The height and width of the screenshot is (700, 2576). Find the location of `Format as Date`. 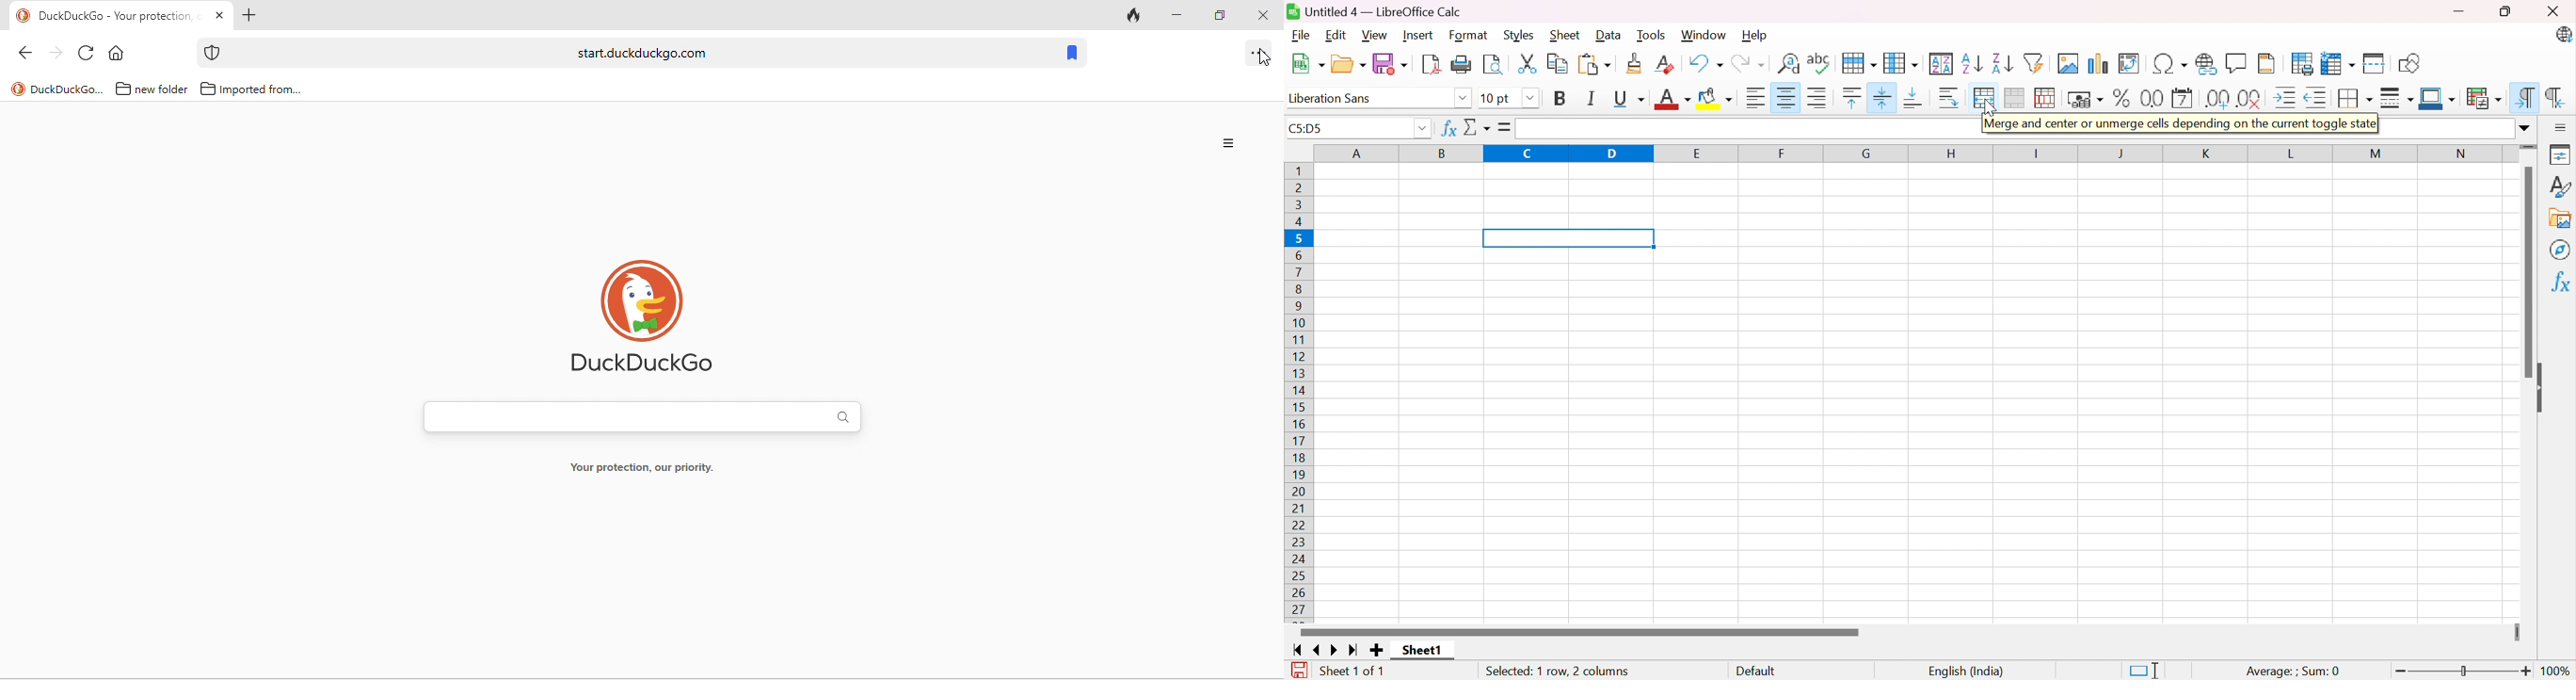

Format as Date is located at coordinates (2183, 98).